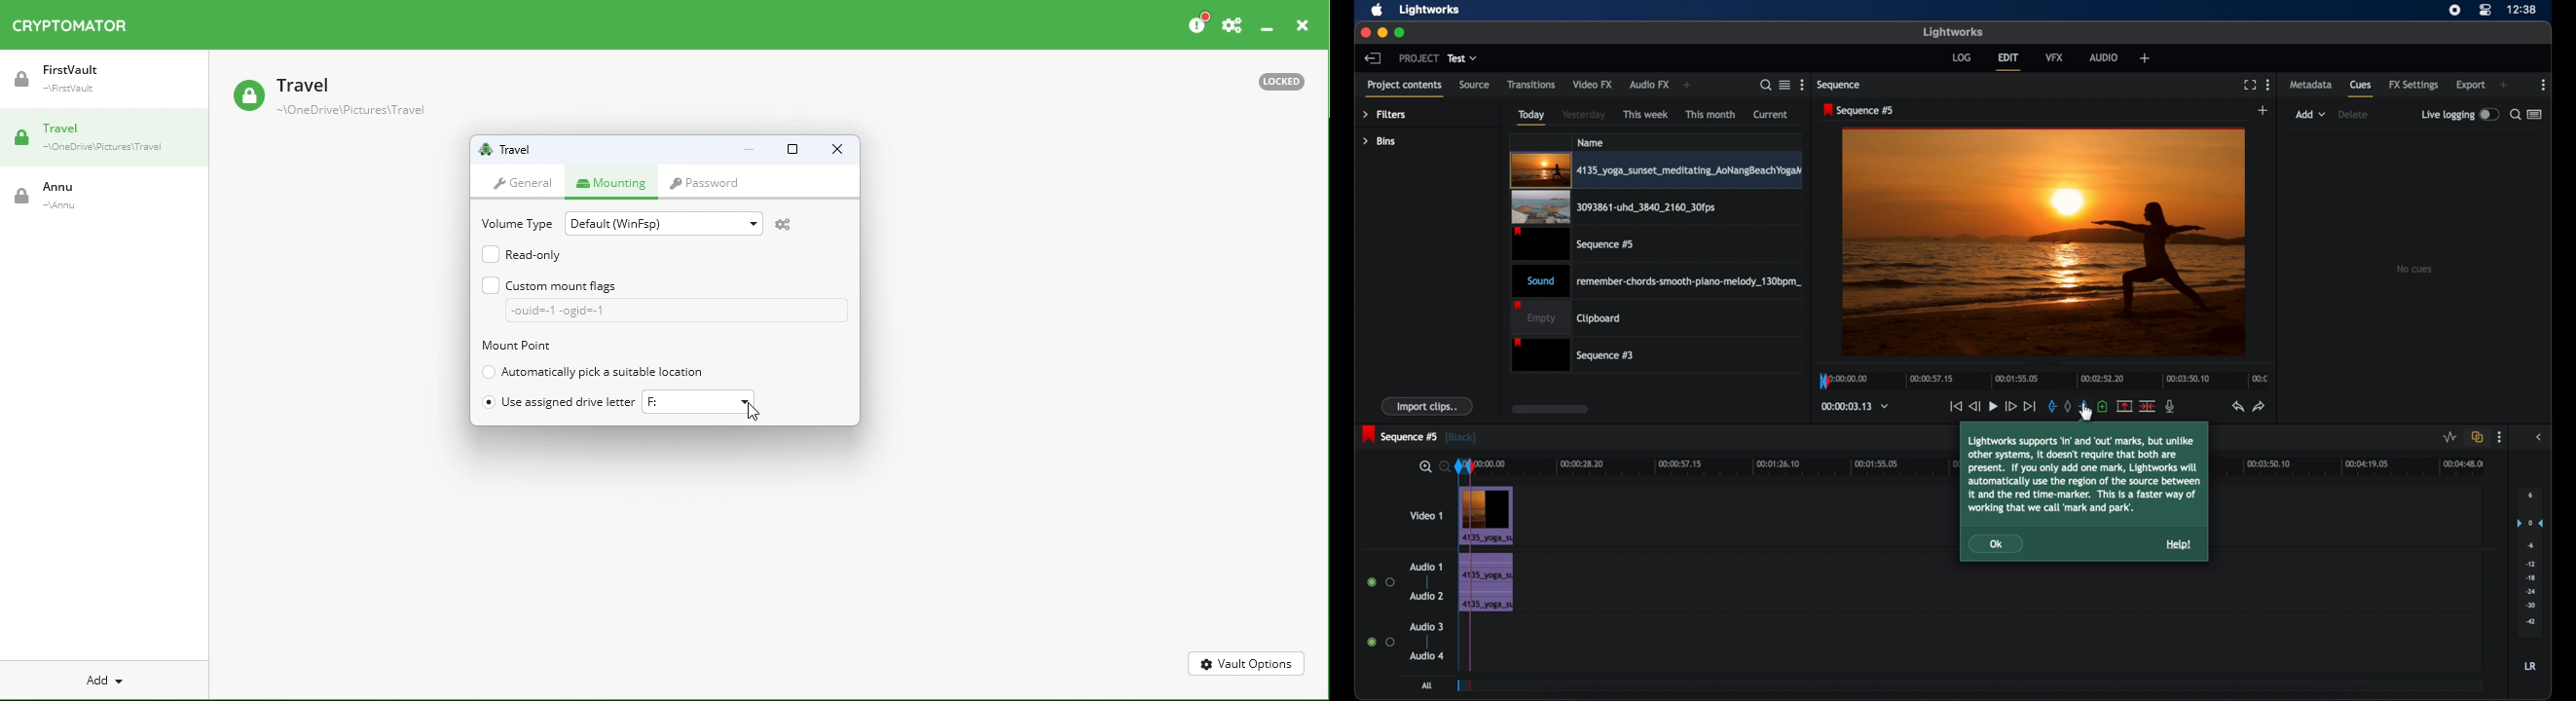 This screenshot has height=728, width=2576. Describe the element at coordinates (561, 404) in the screenshot. I see `Use assigned drive letter` at that location.